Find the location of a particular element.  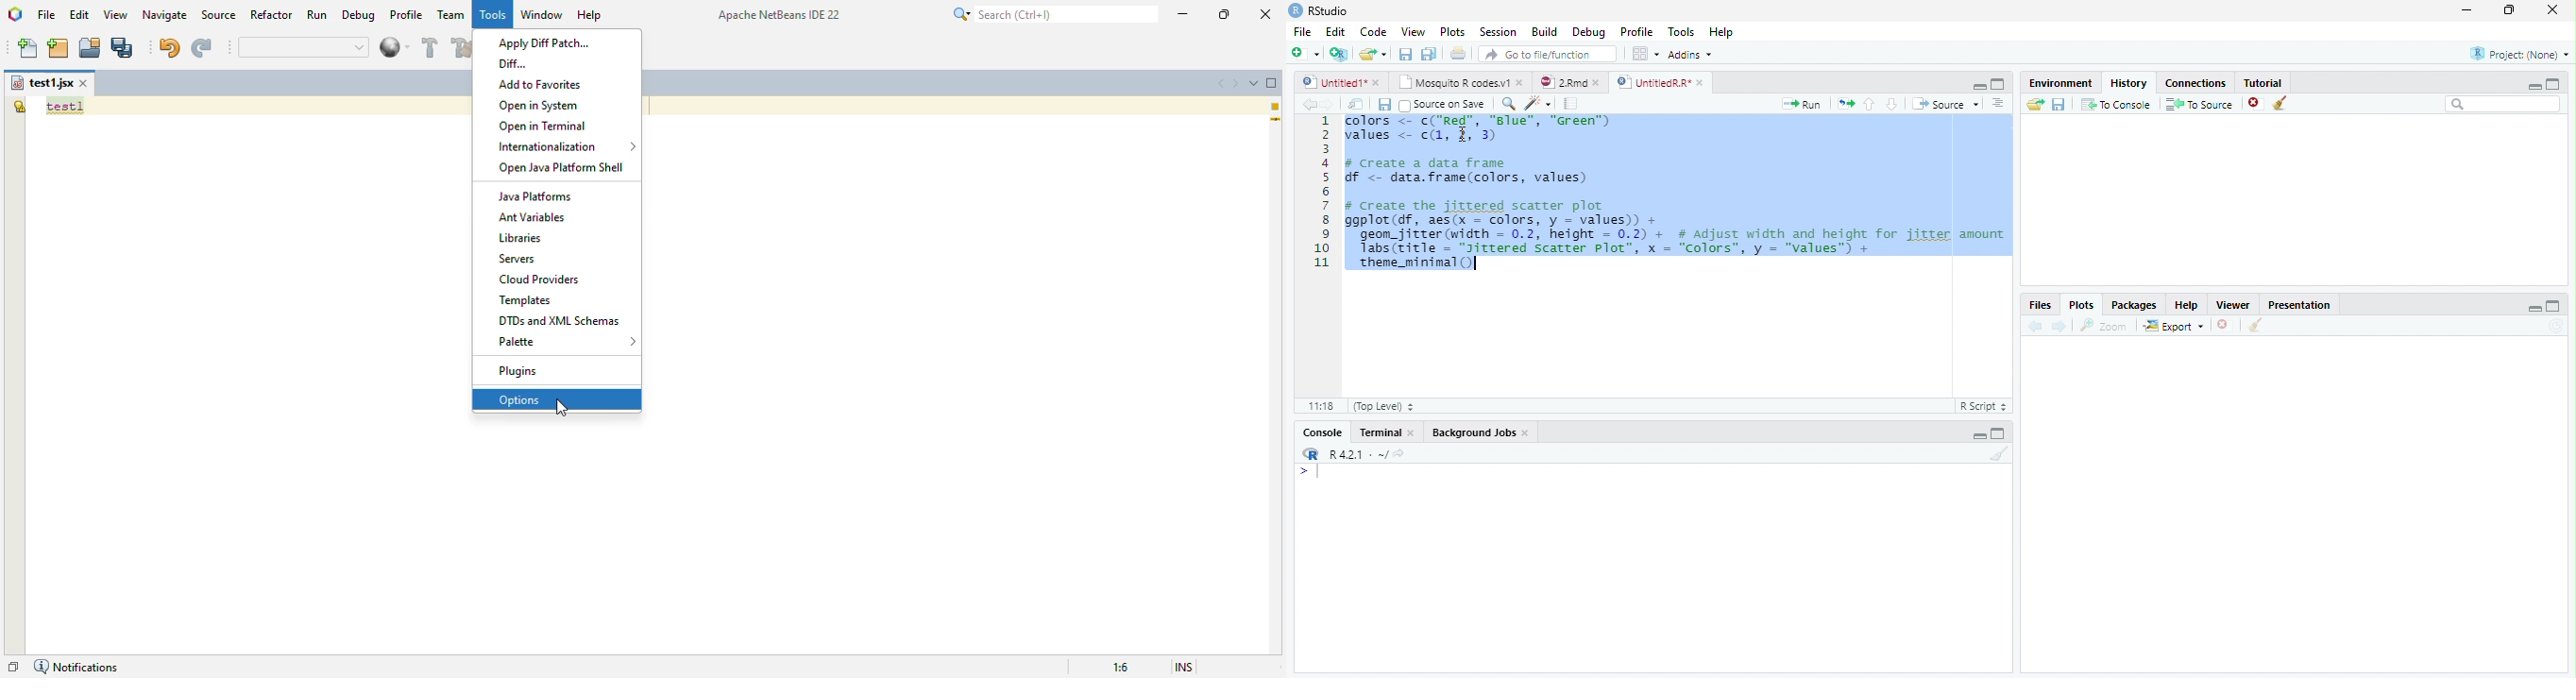

navigate is located at coordinates (165, 14).